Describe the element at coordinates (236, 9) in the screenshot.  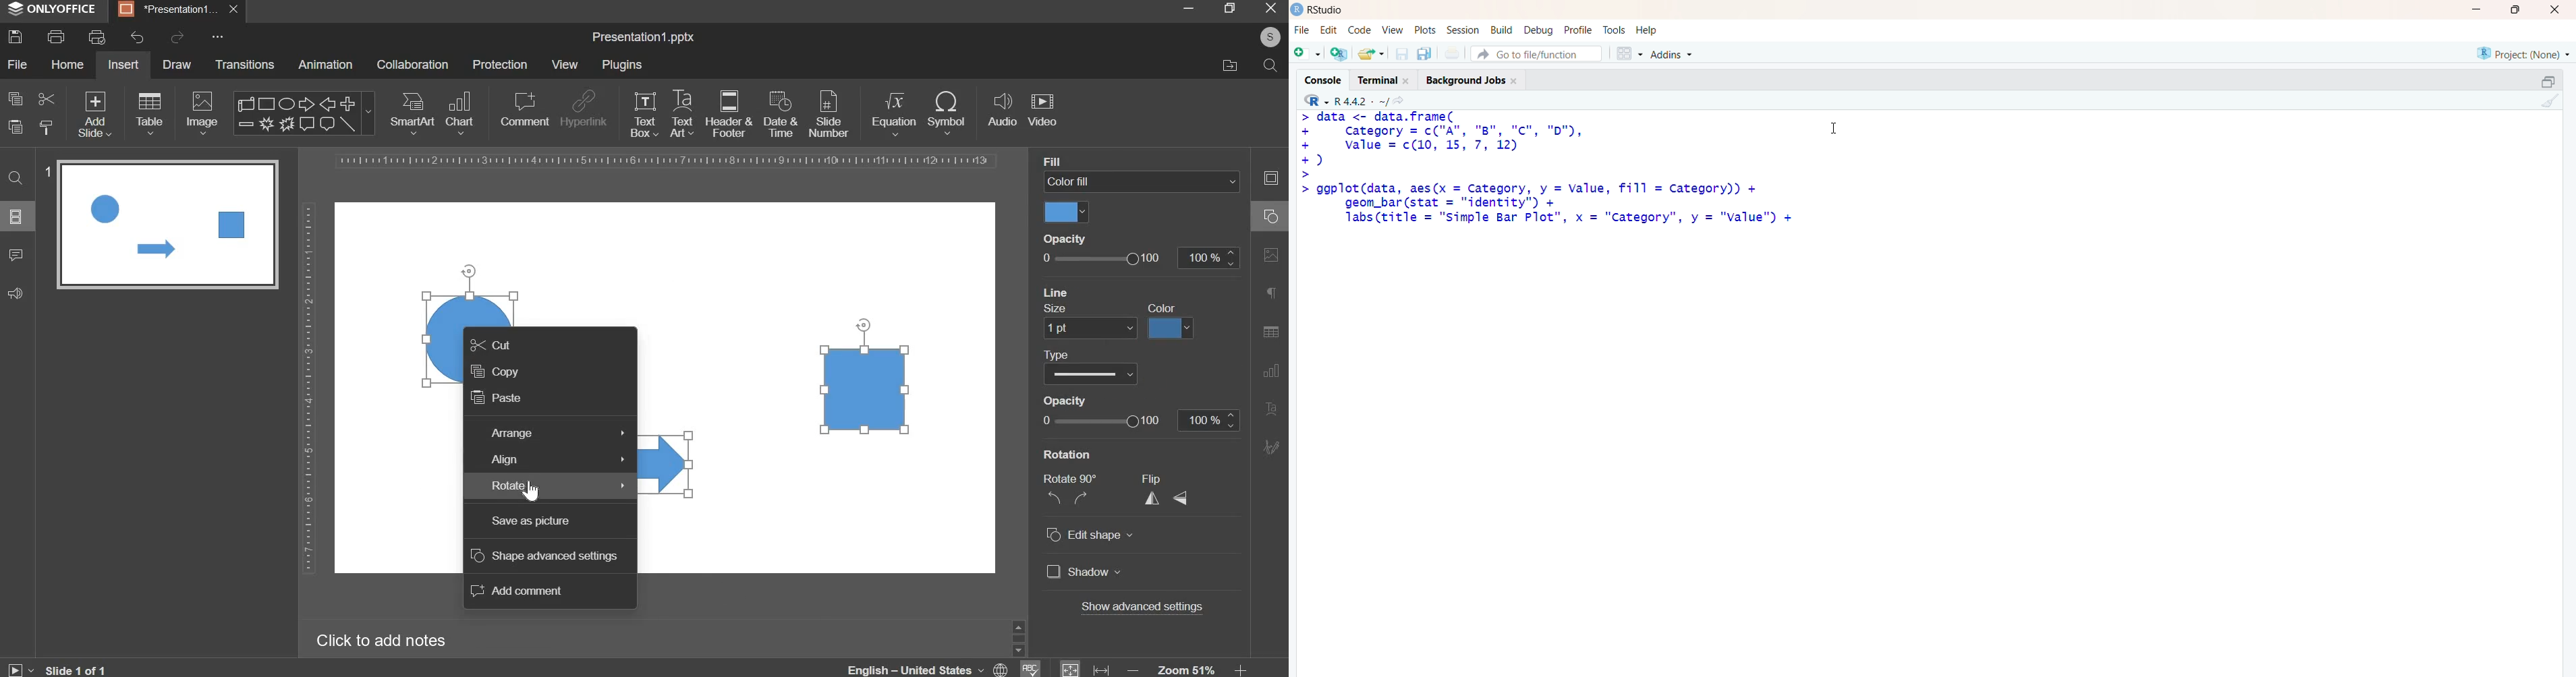
I see `close` at that location.